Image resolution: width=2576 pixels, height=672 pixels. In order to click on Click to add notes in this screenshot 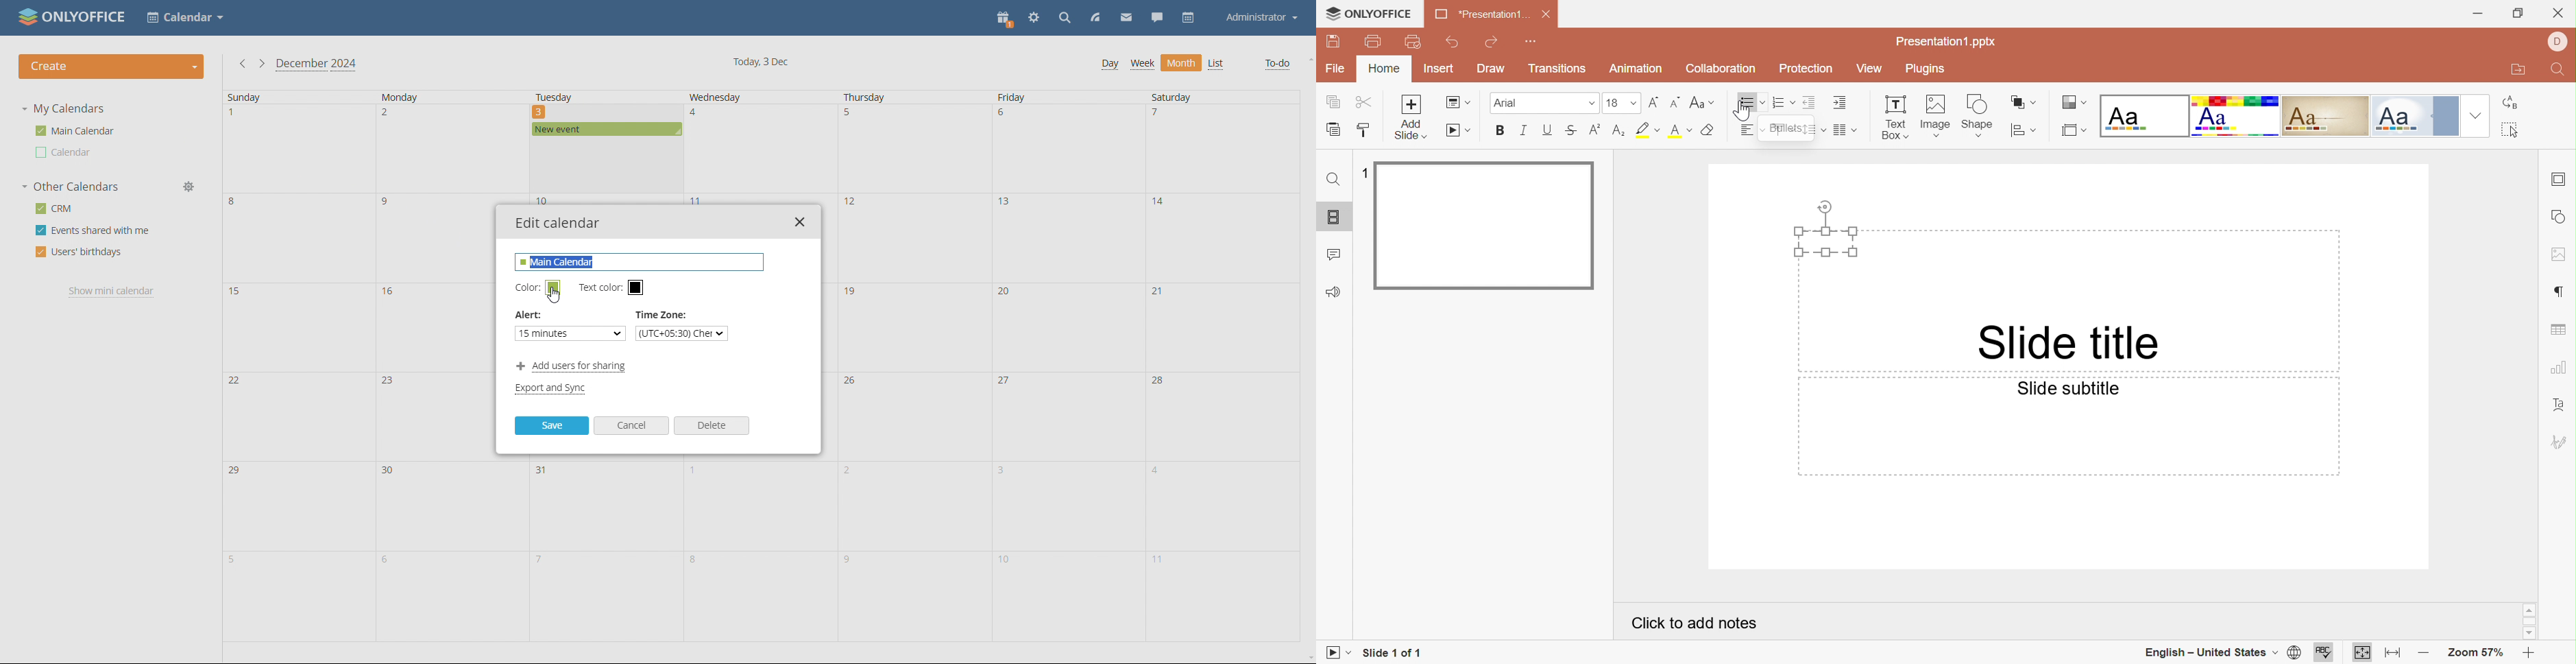, I will do `click(1695, 621)`.